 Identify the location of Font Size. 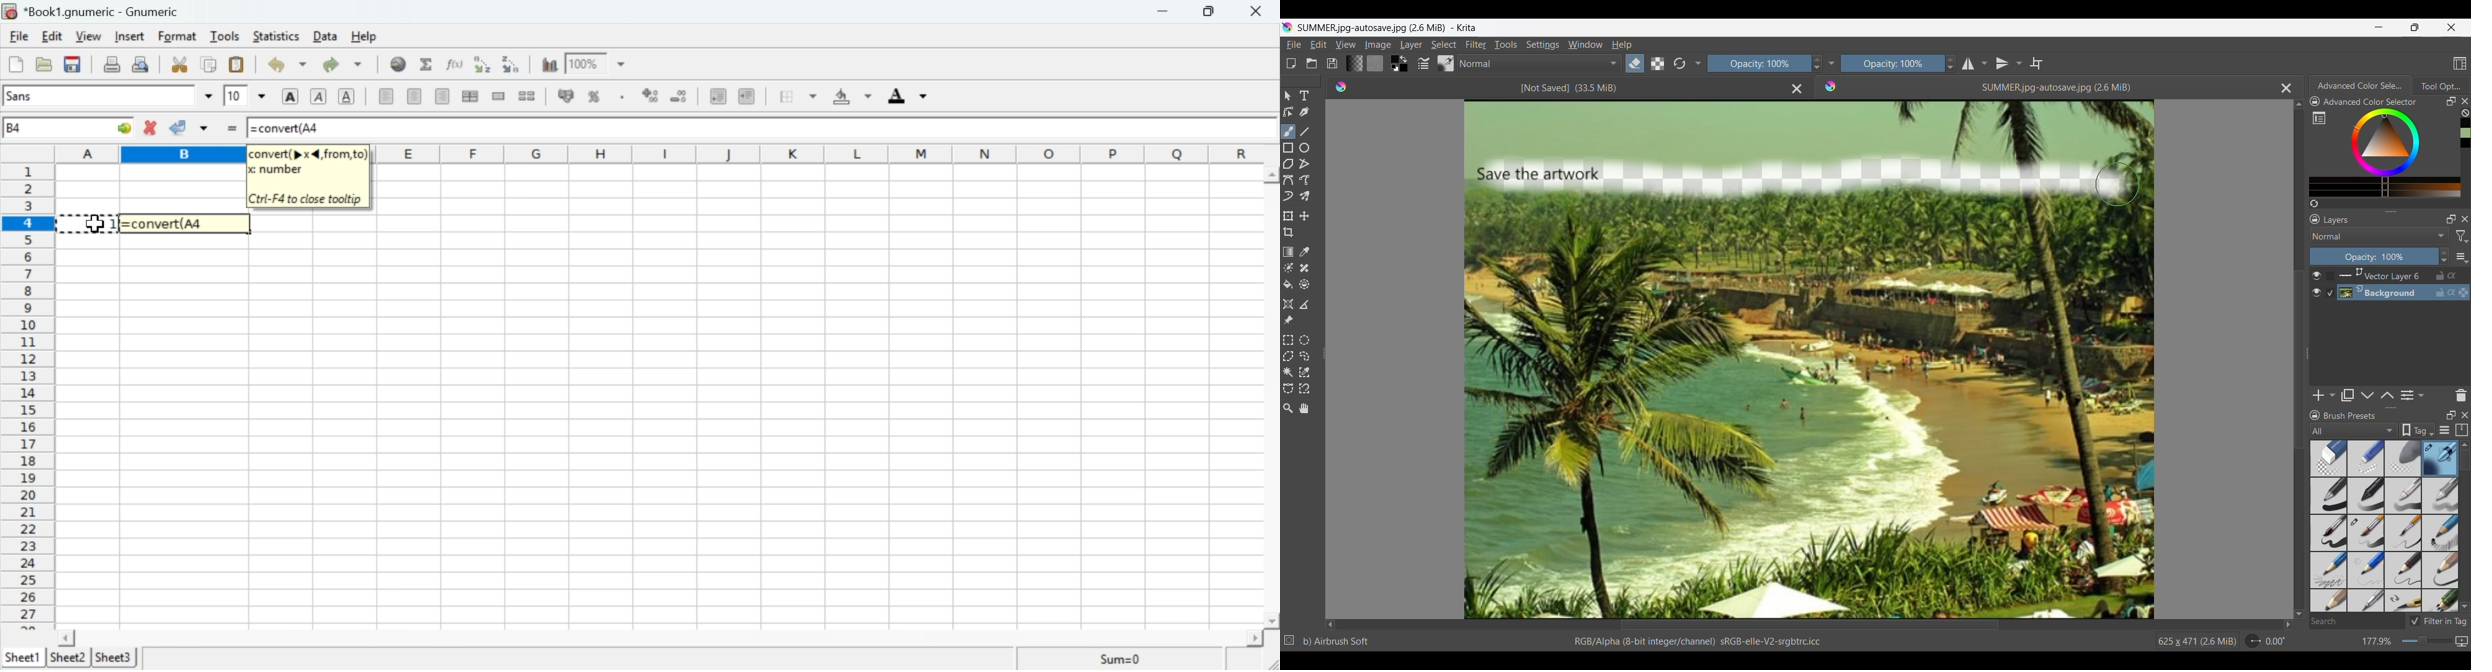
(247, 96).